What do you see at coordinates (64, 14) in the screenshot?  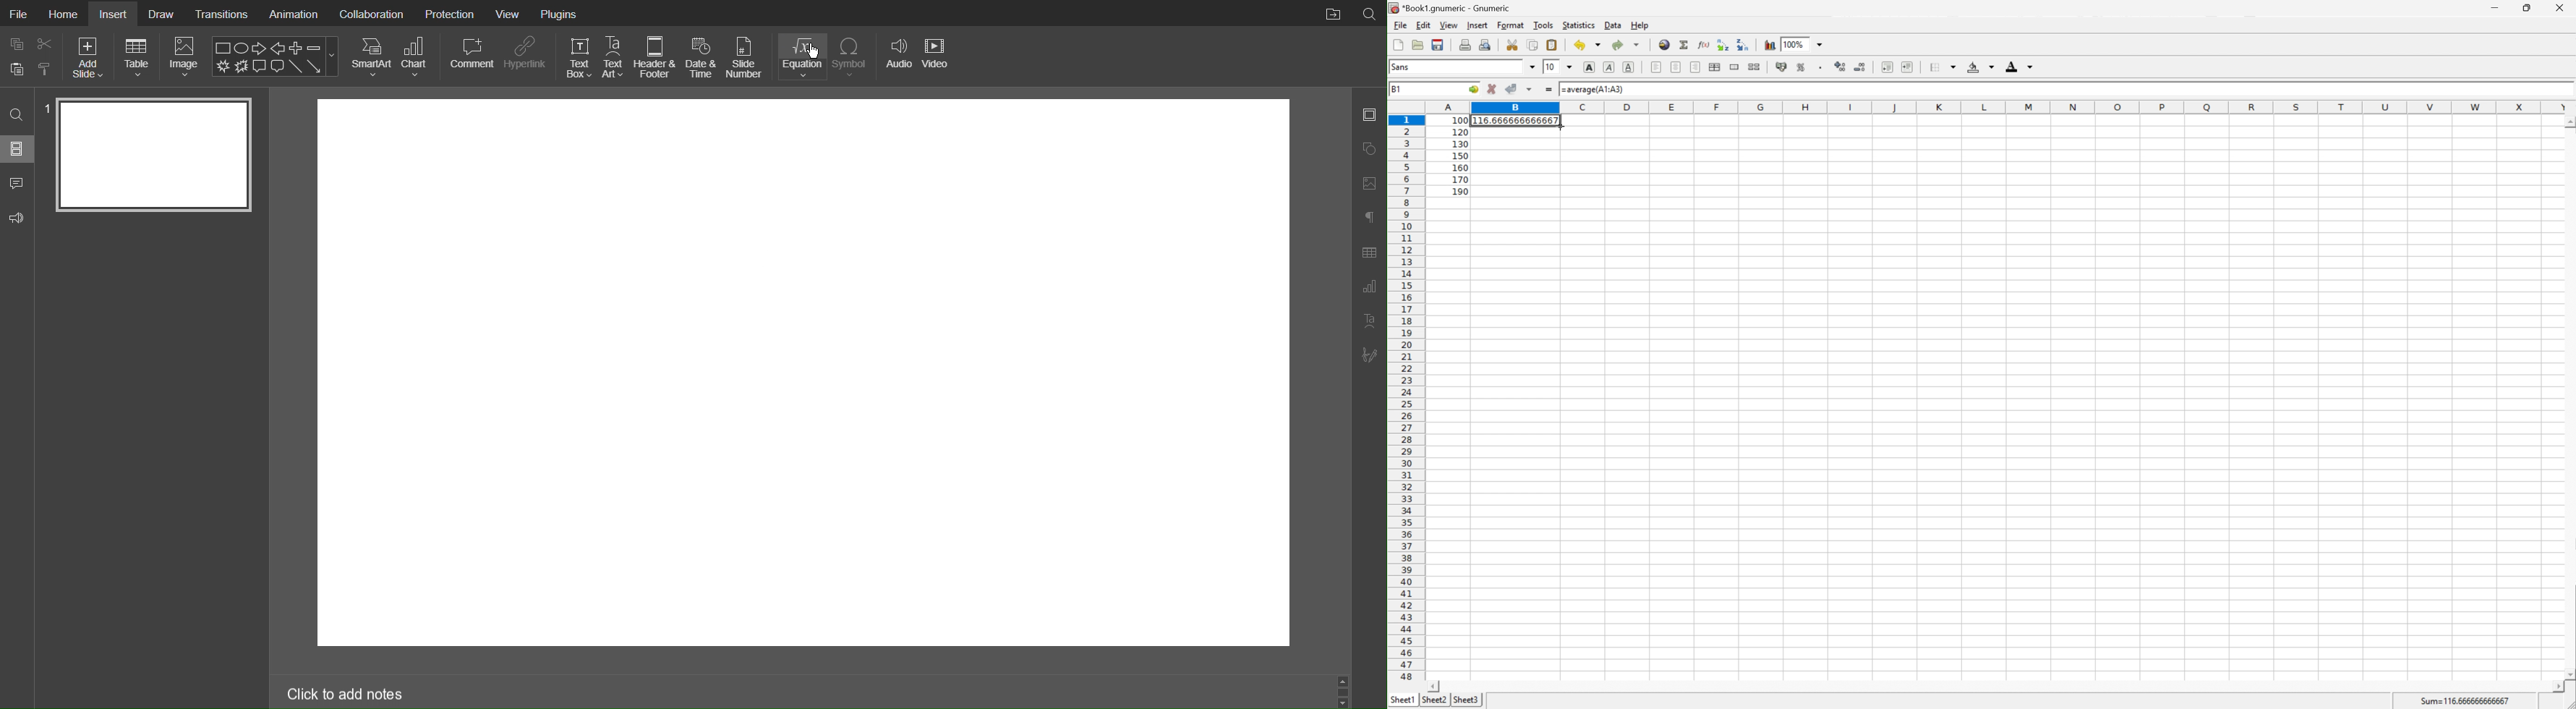 I see `Home` at bounding box center [64, 14].